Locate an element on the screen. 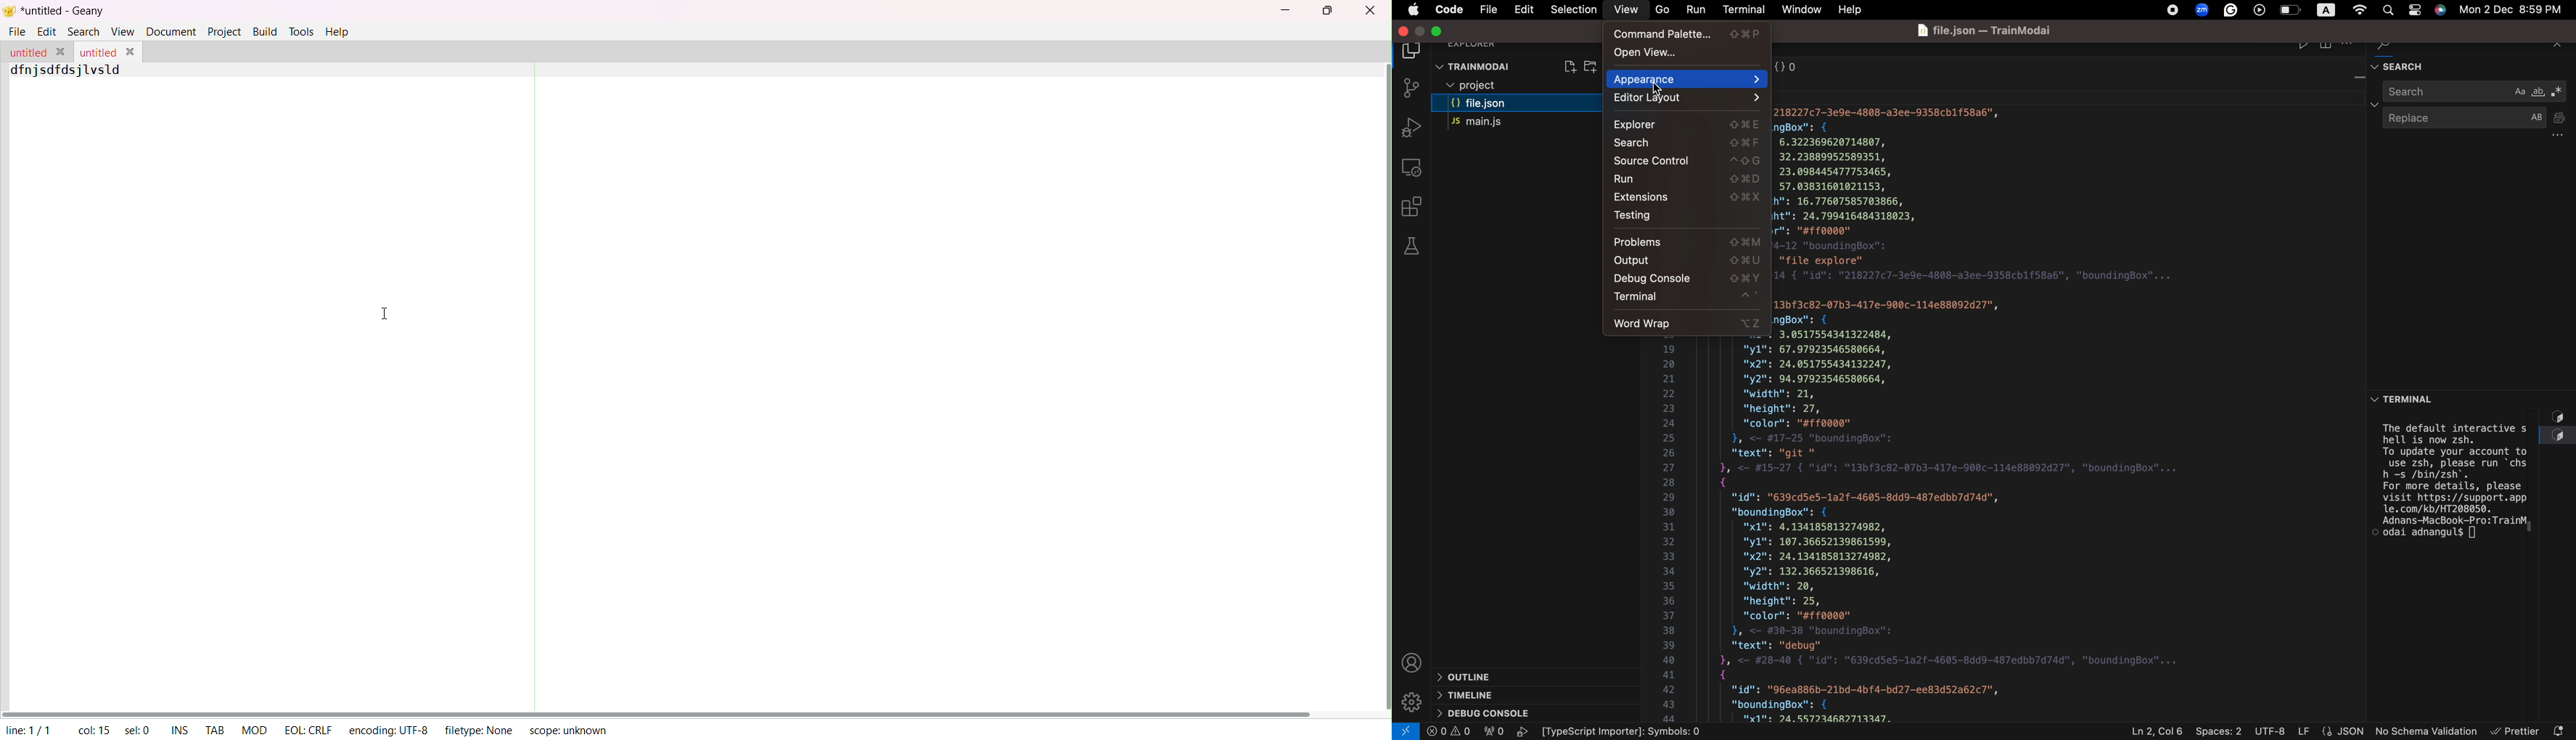 This screenshot has height=756, width=2576. main.js is located at coordinates (1511, 124).